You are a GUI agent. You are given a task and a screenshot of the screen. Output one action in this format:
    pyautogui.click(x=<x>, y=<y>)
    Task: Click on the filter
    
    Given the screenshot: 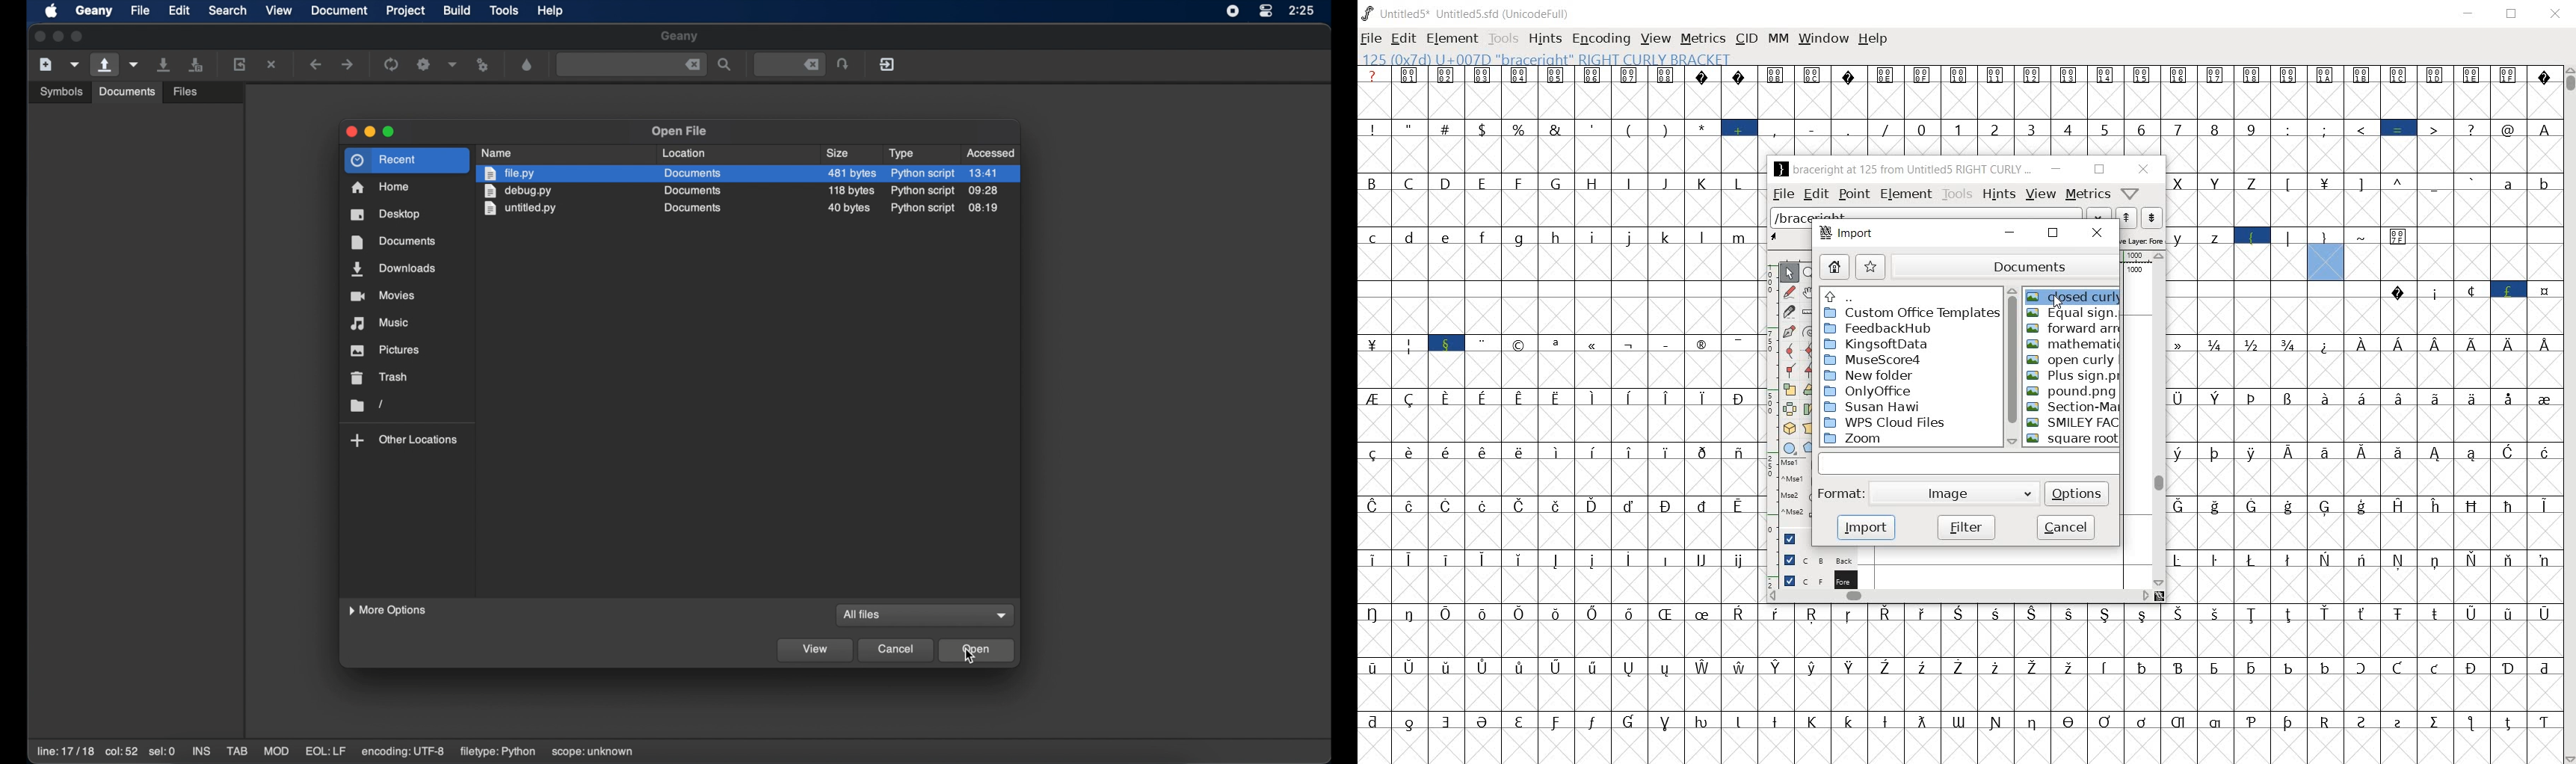 What is the action you would take?
    pyautogui.click(x=1968, y=526)
    